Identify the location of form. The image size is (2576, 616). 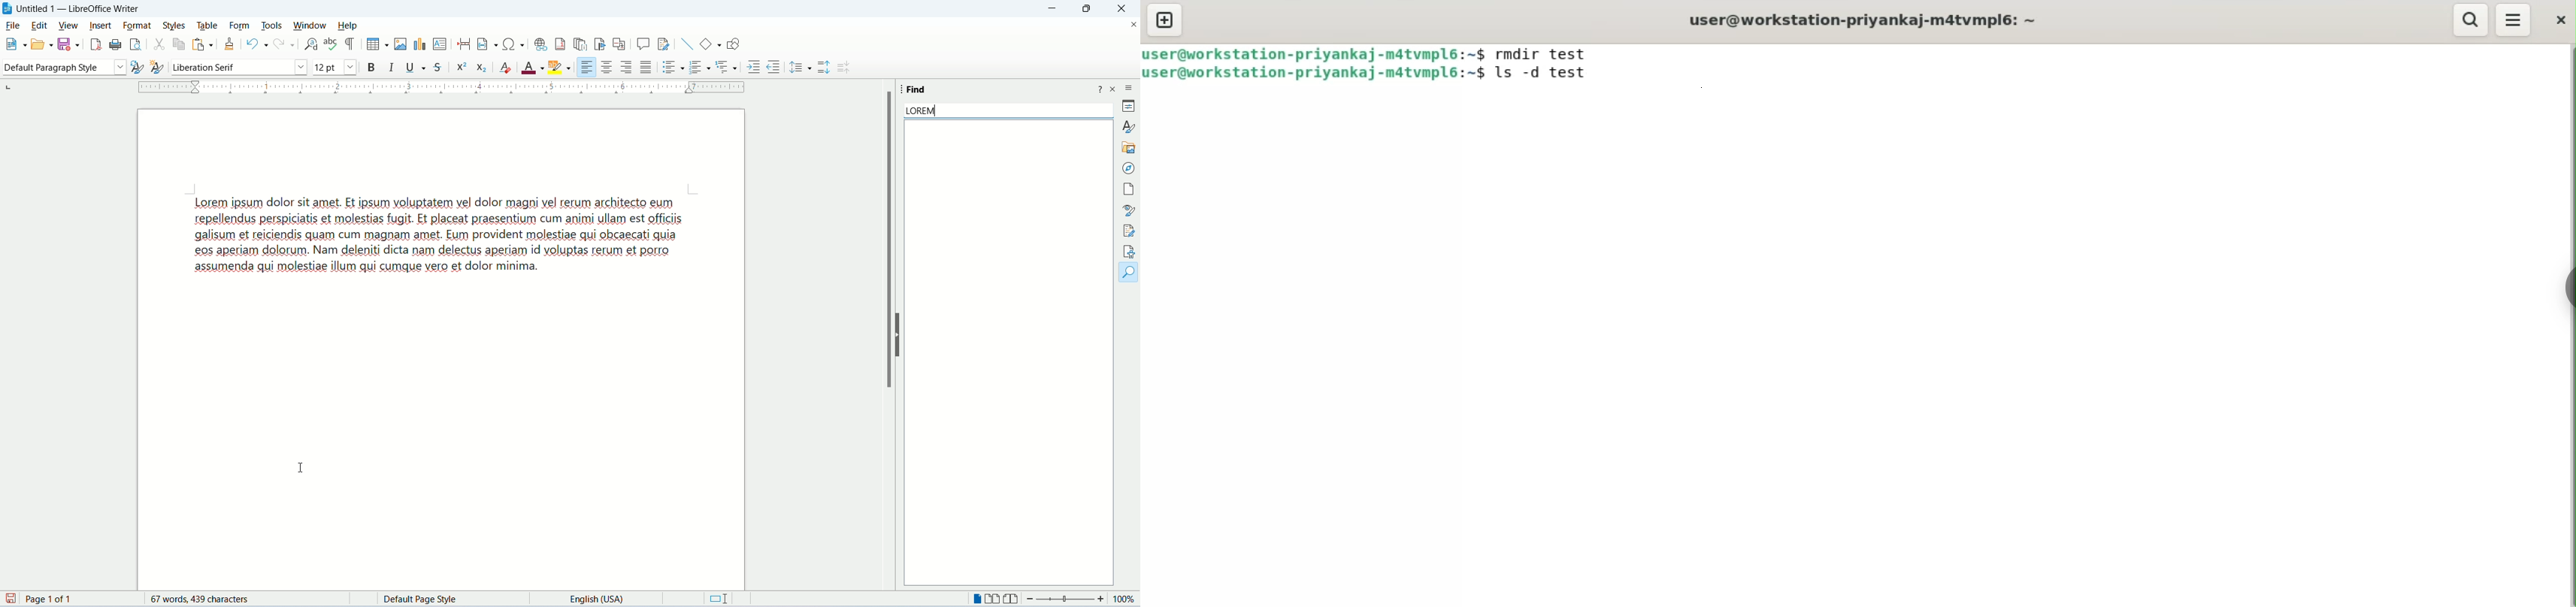
(241, 26).